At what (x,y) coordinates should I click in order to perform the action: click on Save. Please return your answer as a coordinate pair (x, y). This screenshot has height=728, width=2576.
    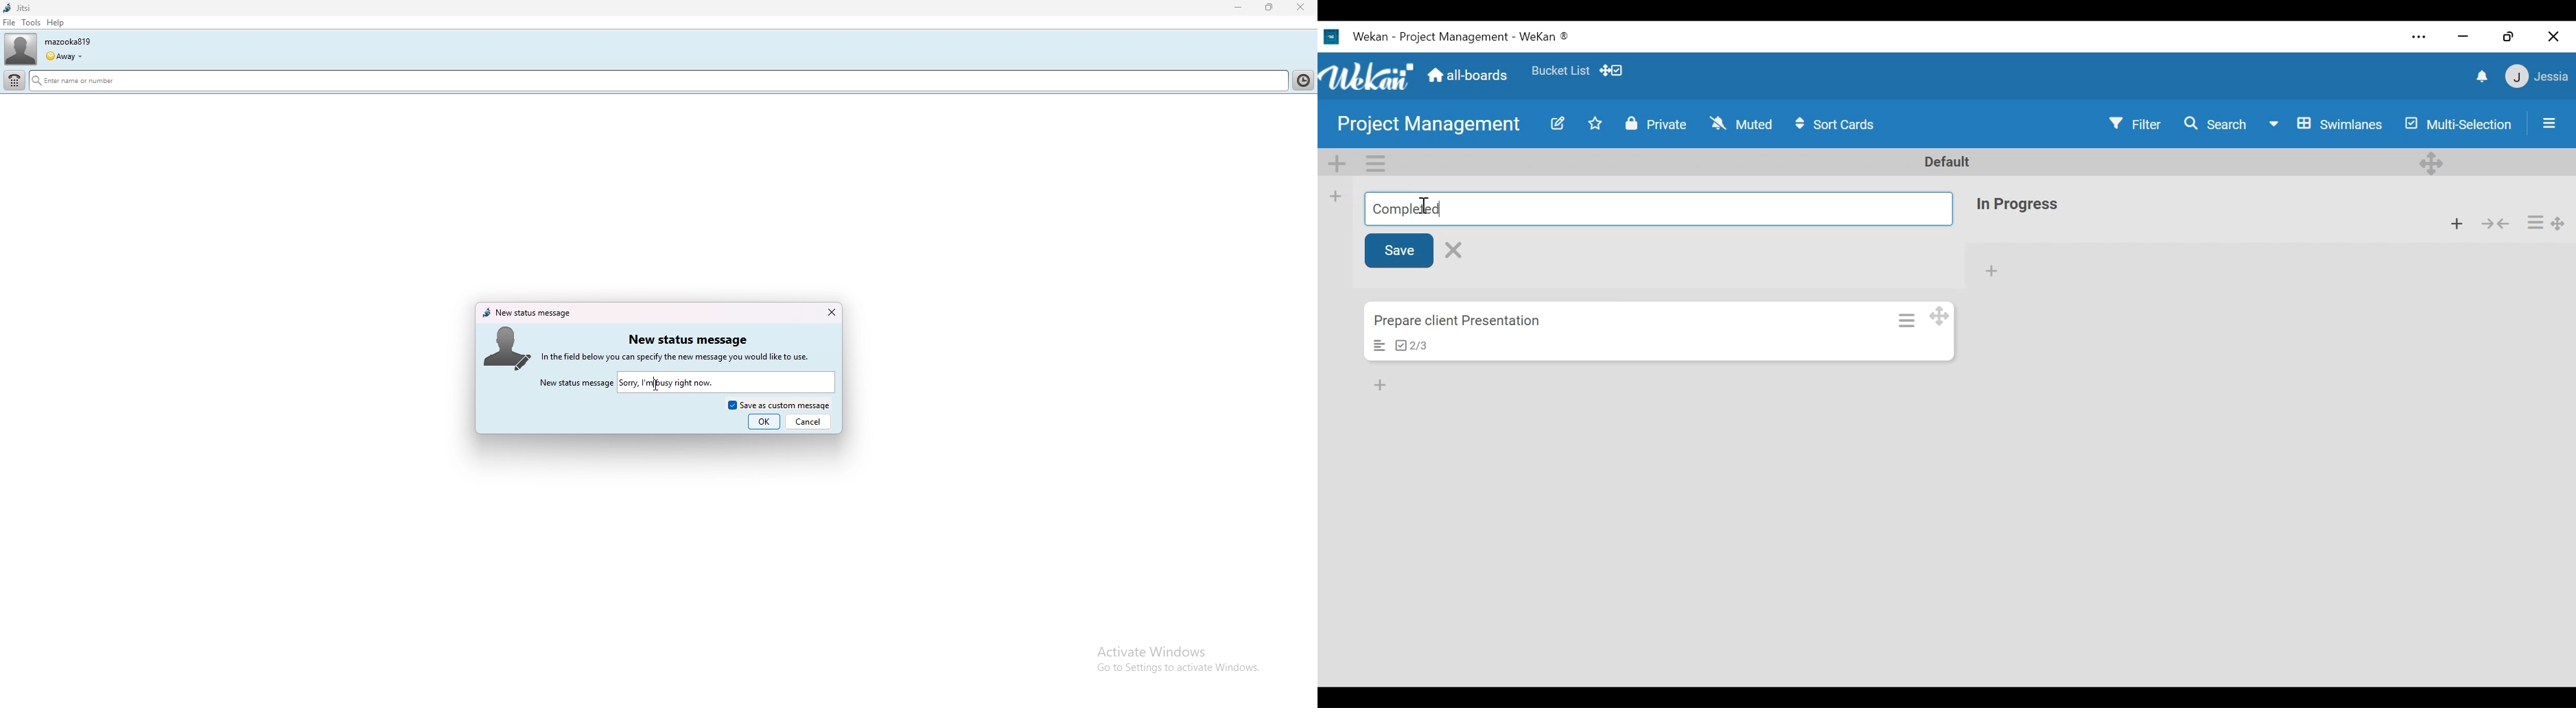
    Looking at the image, I should click on (1401, 250).